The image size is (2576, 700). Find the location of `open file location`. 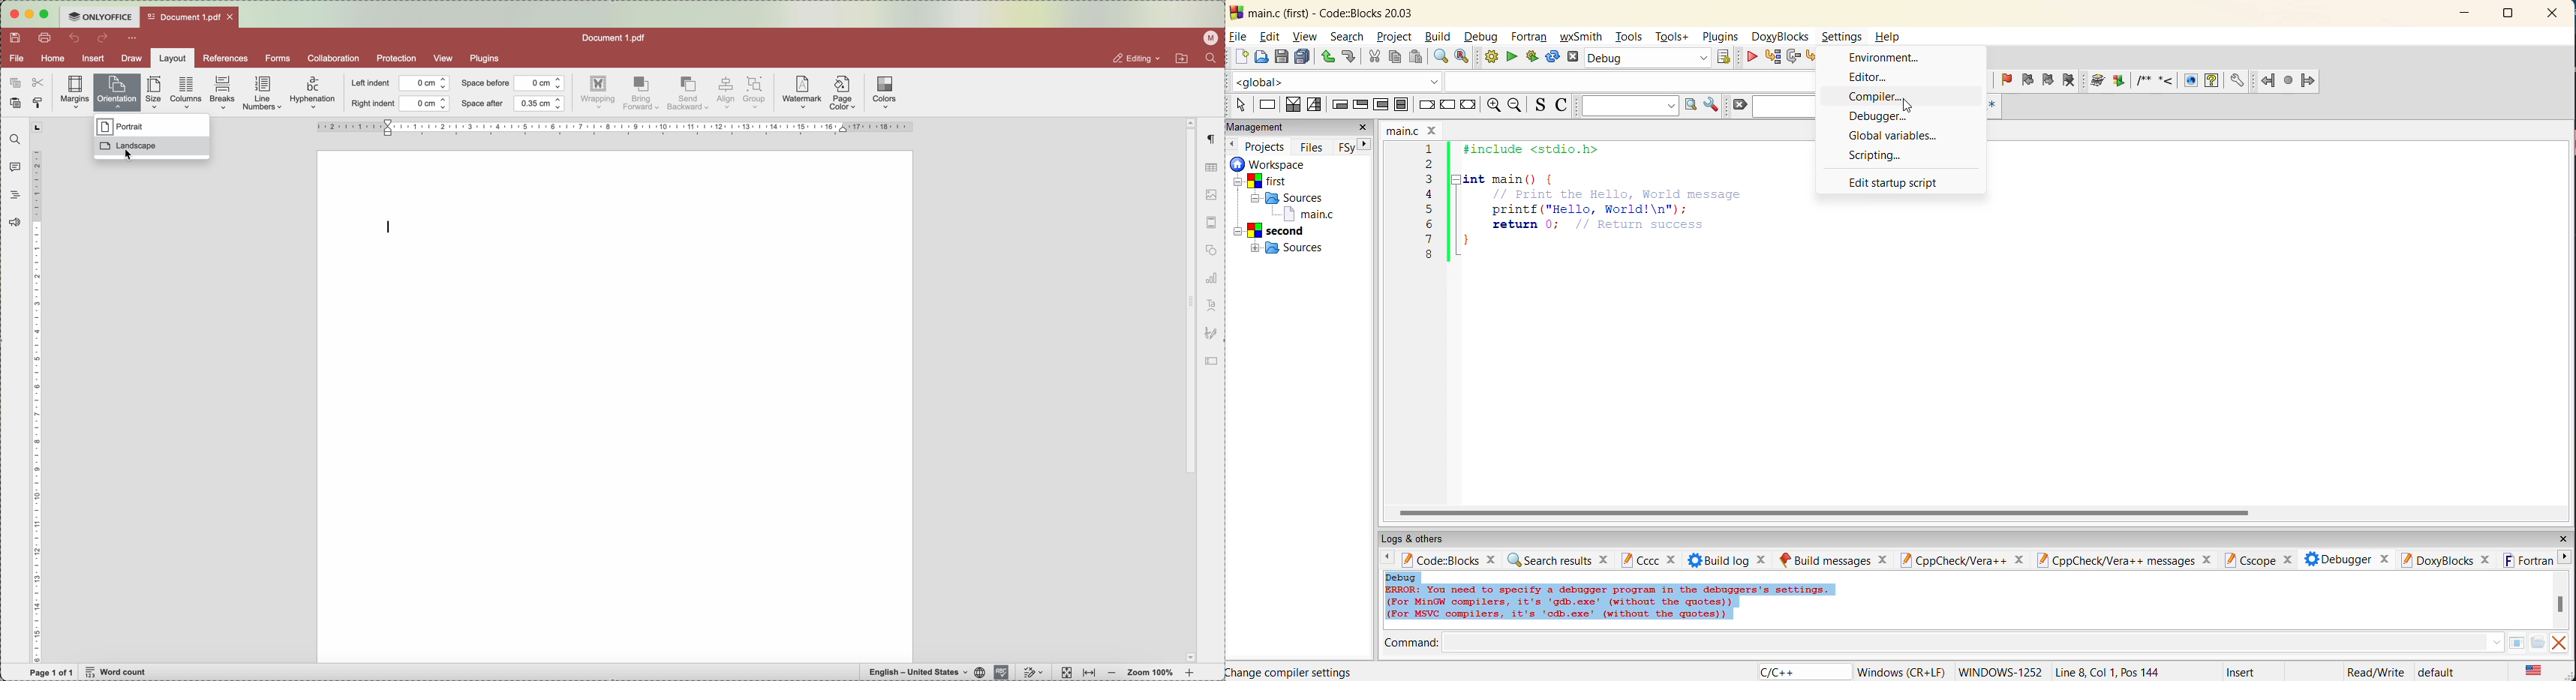

open file location is located at coordinates (1180, 60).